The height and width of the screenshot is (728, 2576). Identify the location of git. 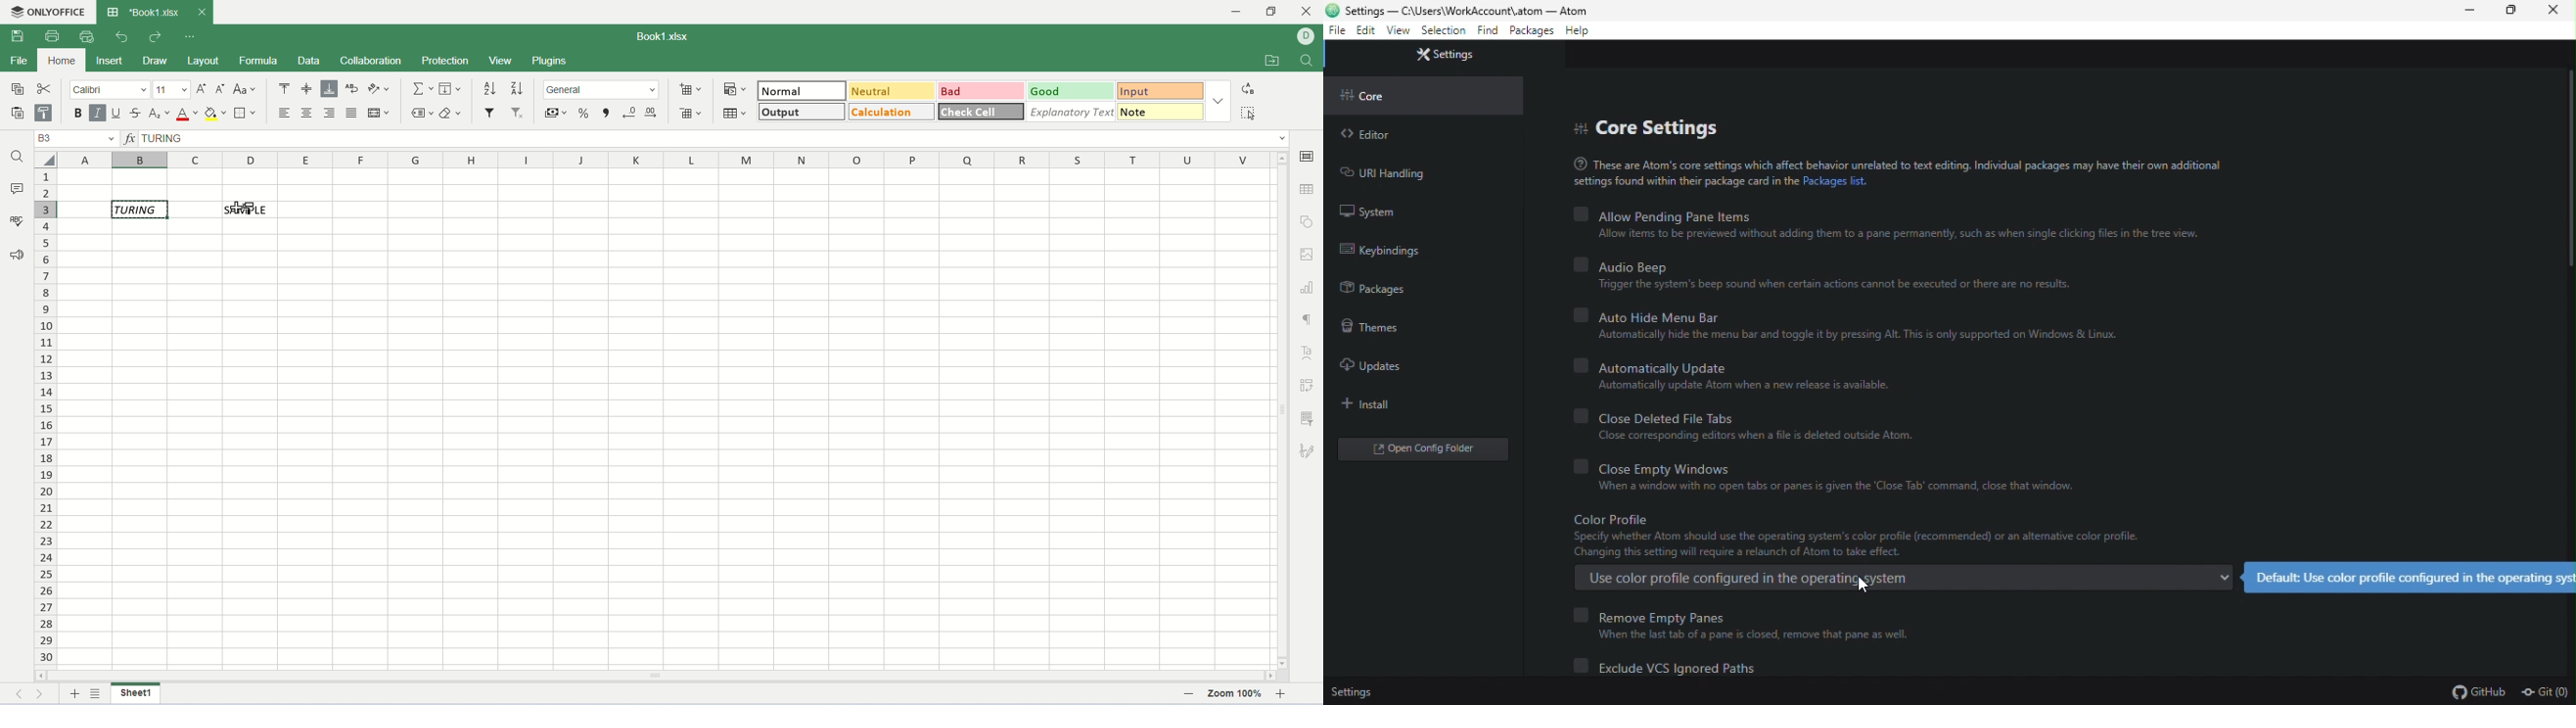
(2547, 690).